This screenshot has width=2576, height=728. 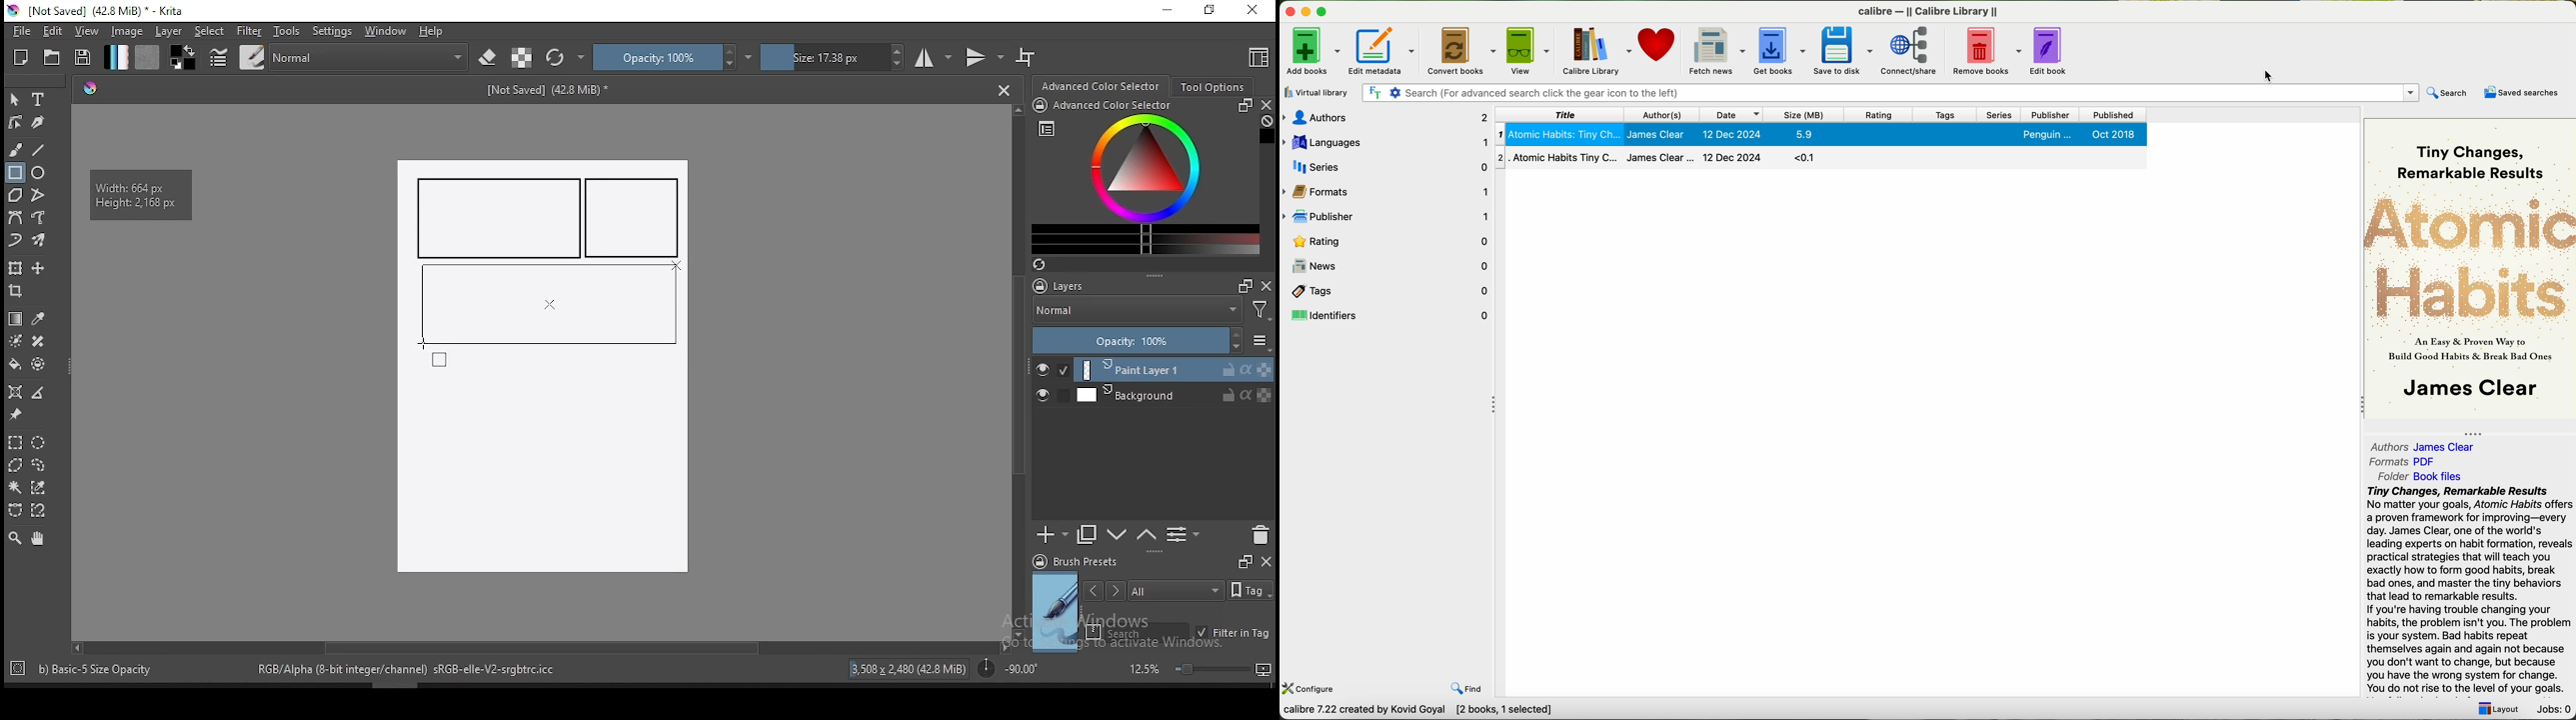 I want to click on assistant tool, so click(x=15, y=392).